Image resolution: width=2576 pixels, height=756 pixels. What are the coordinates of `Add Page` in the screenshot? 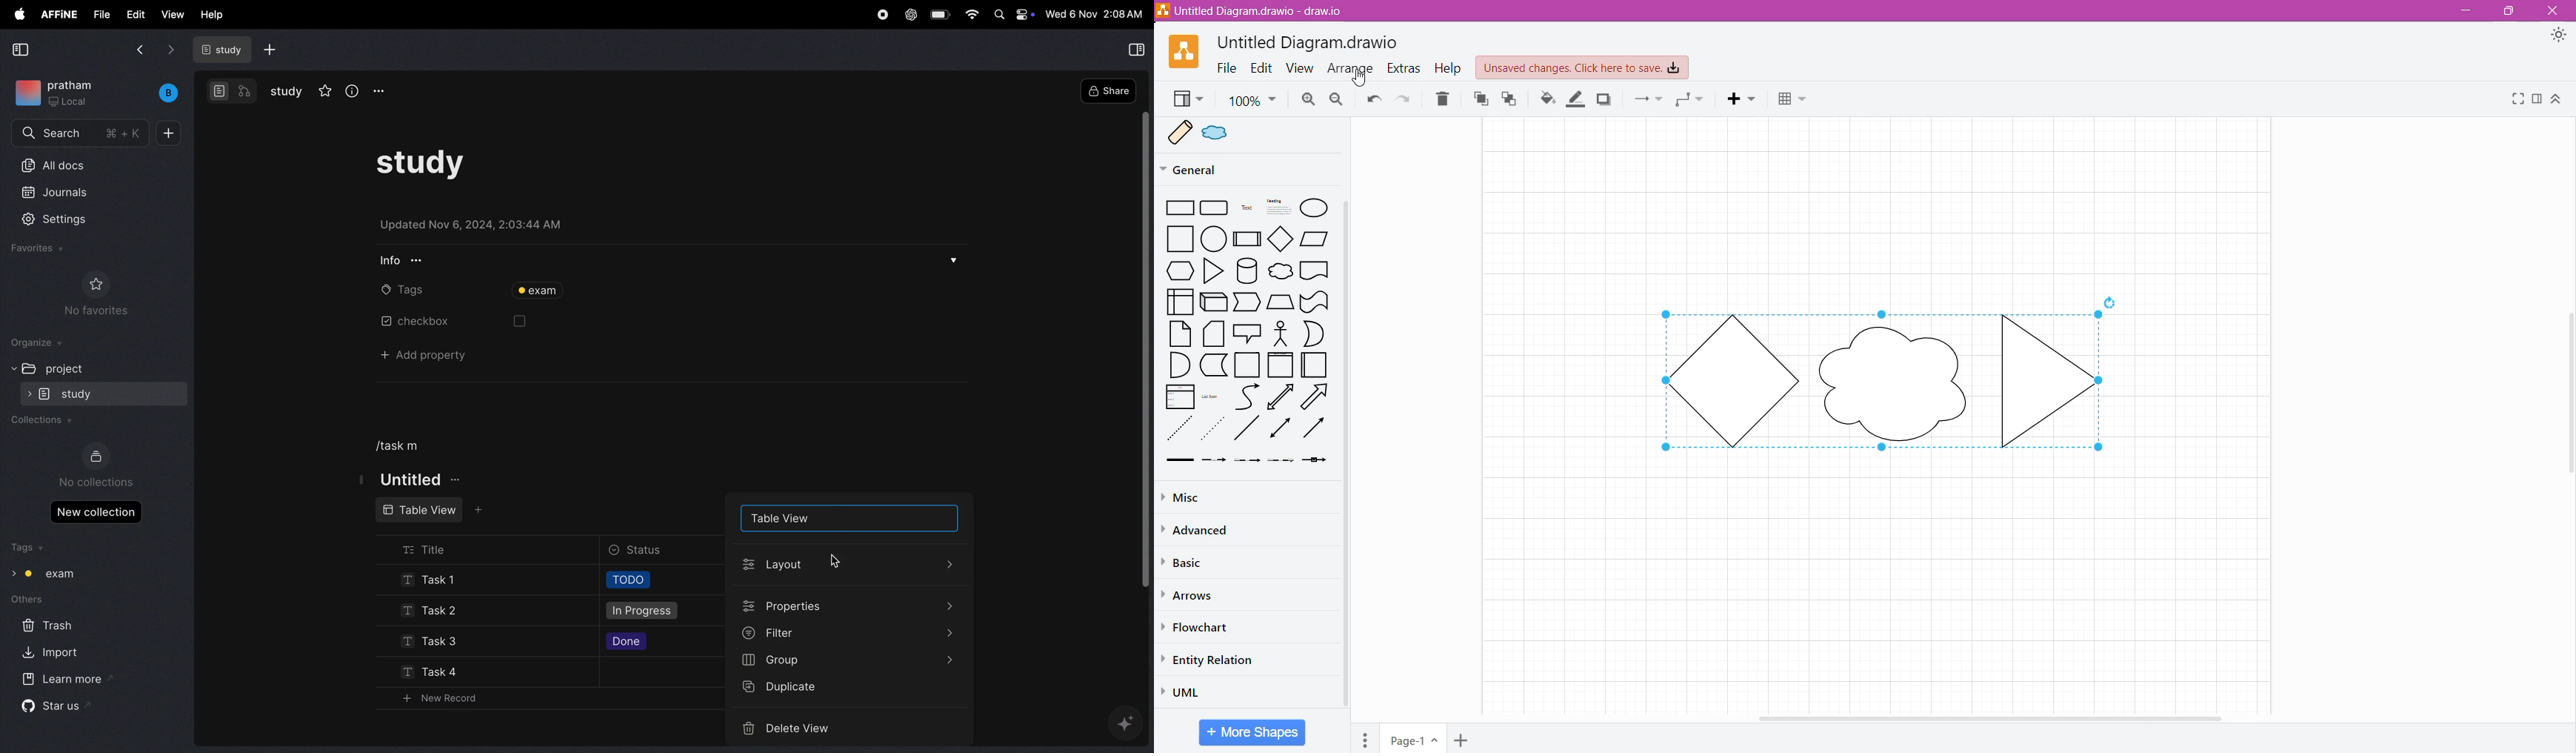 It's located at (1465, 740).